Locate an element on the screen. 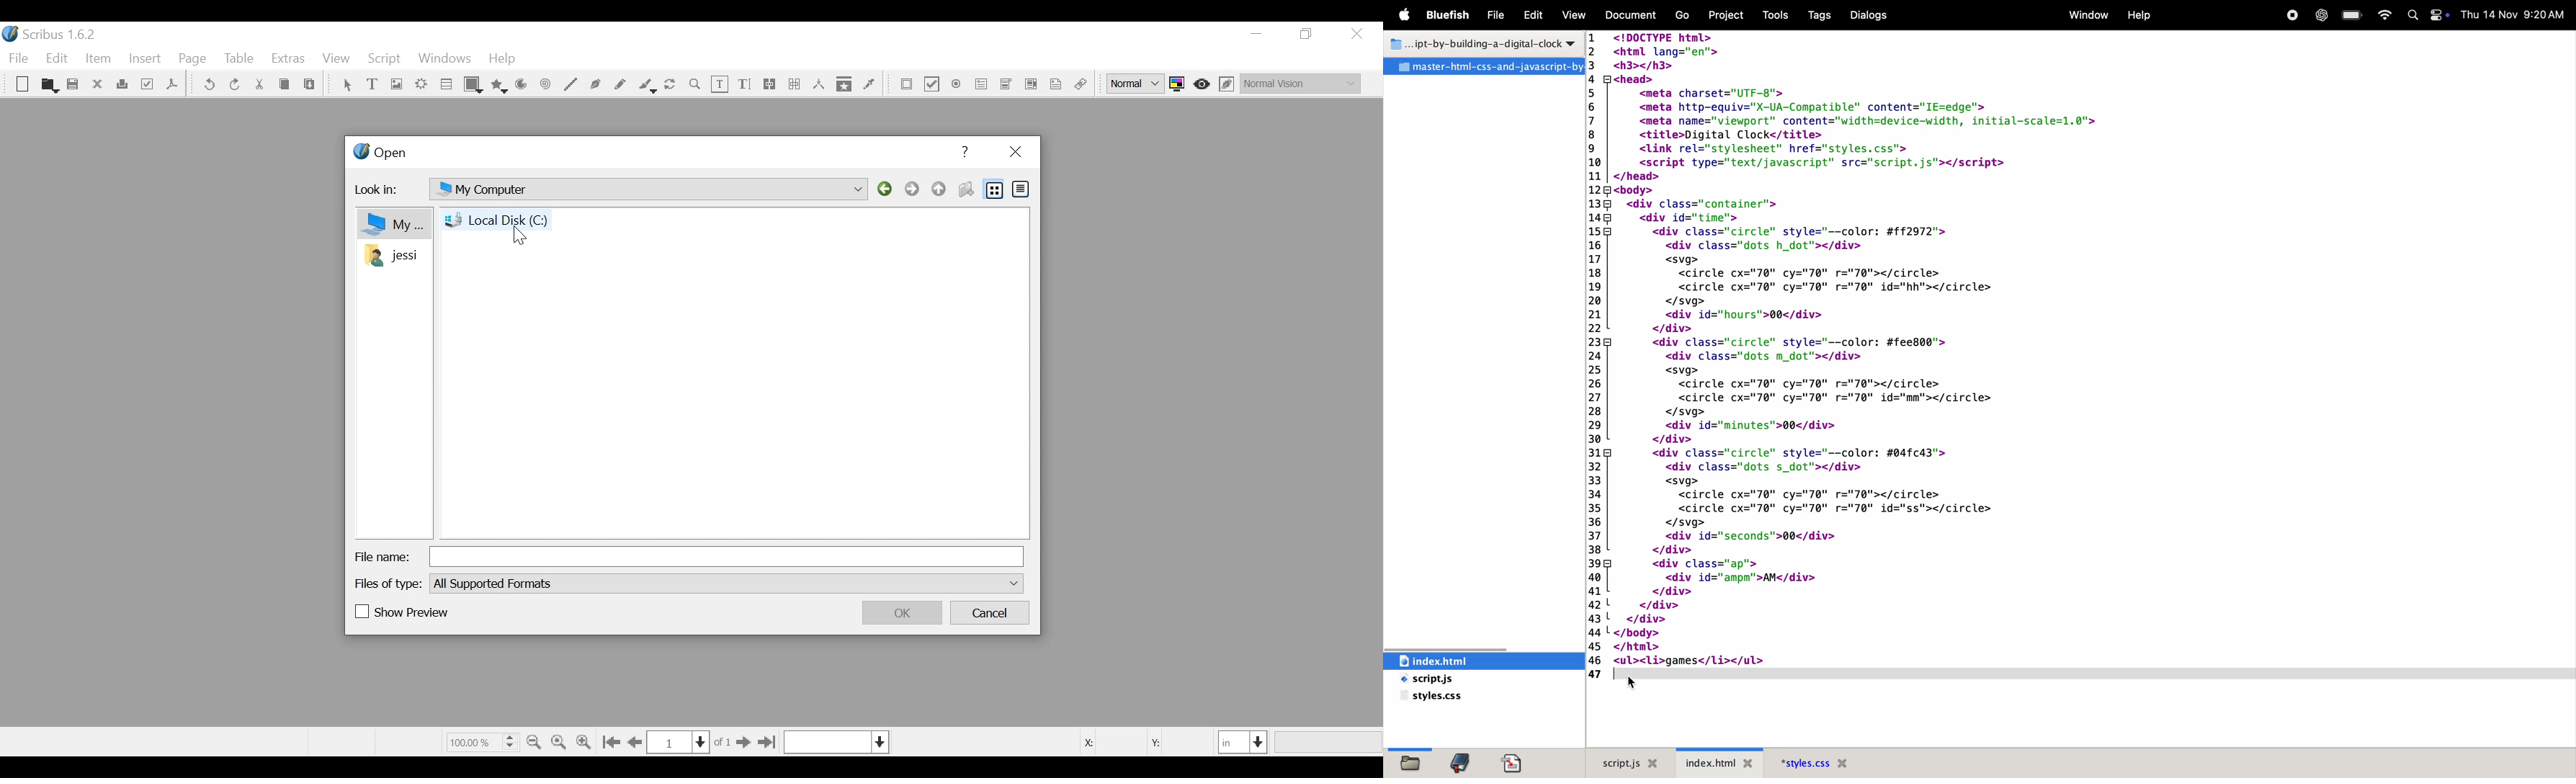  Shape is located at coordinates (474, 85).